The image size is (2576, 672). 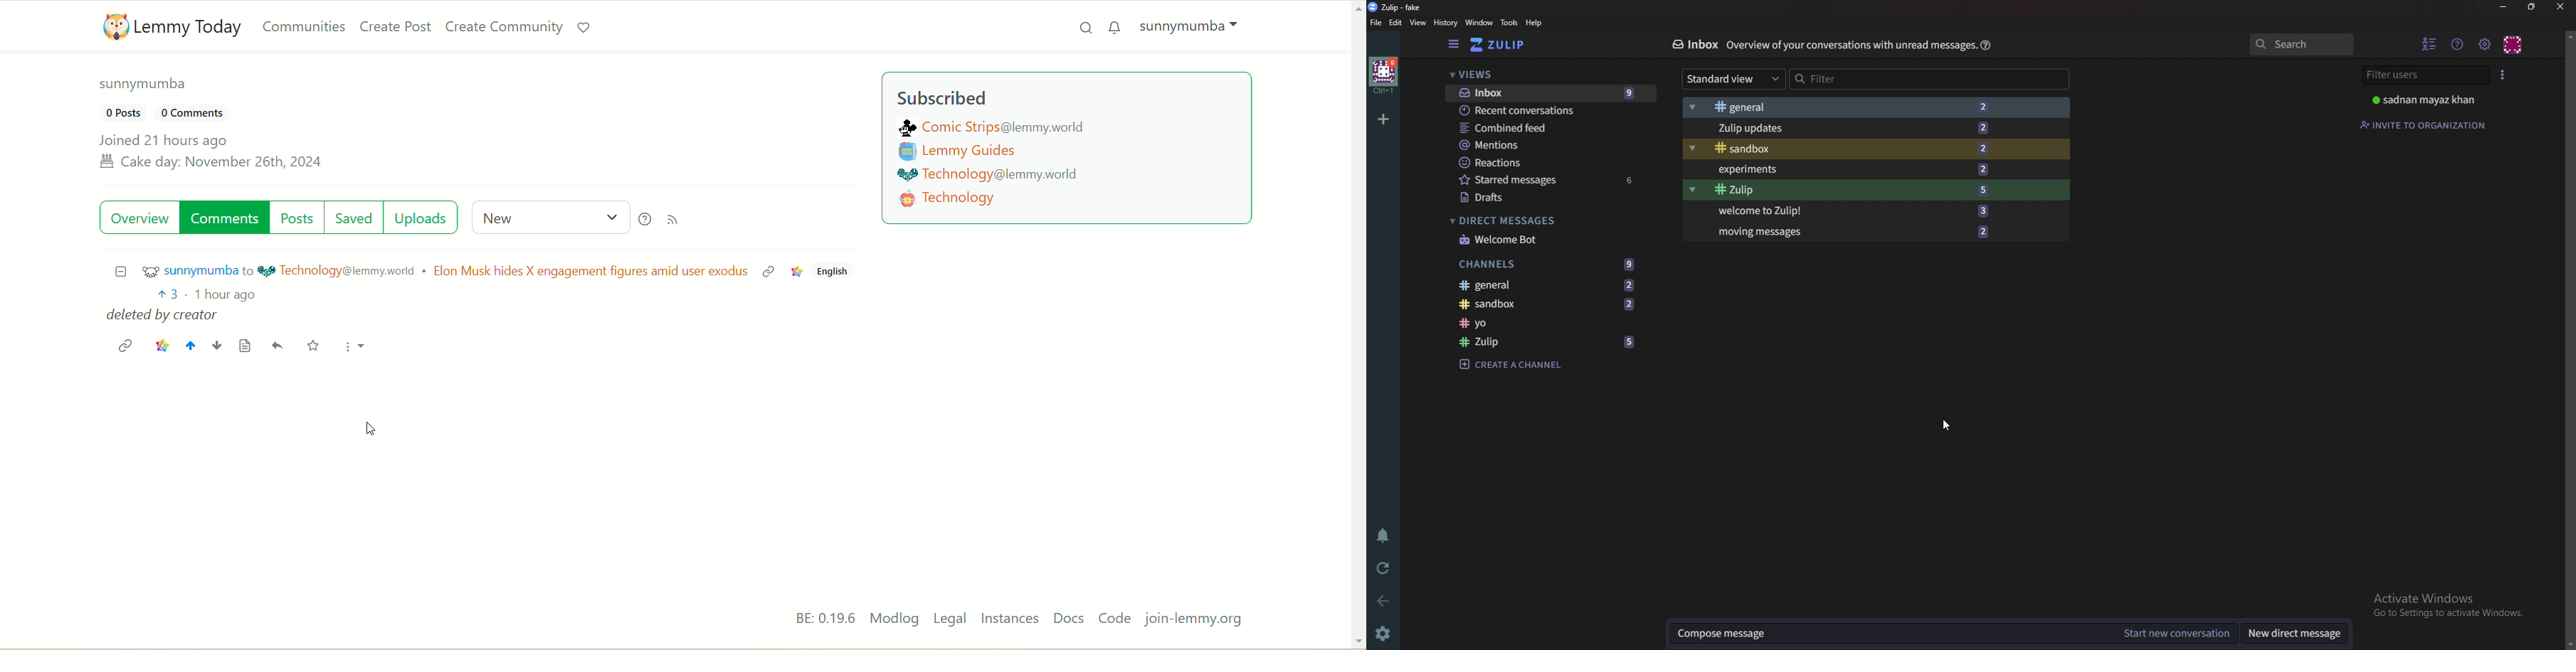 I want to click on Close, so click(x=2561, y=7).